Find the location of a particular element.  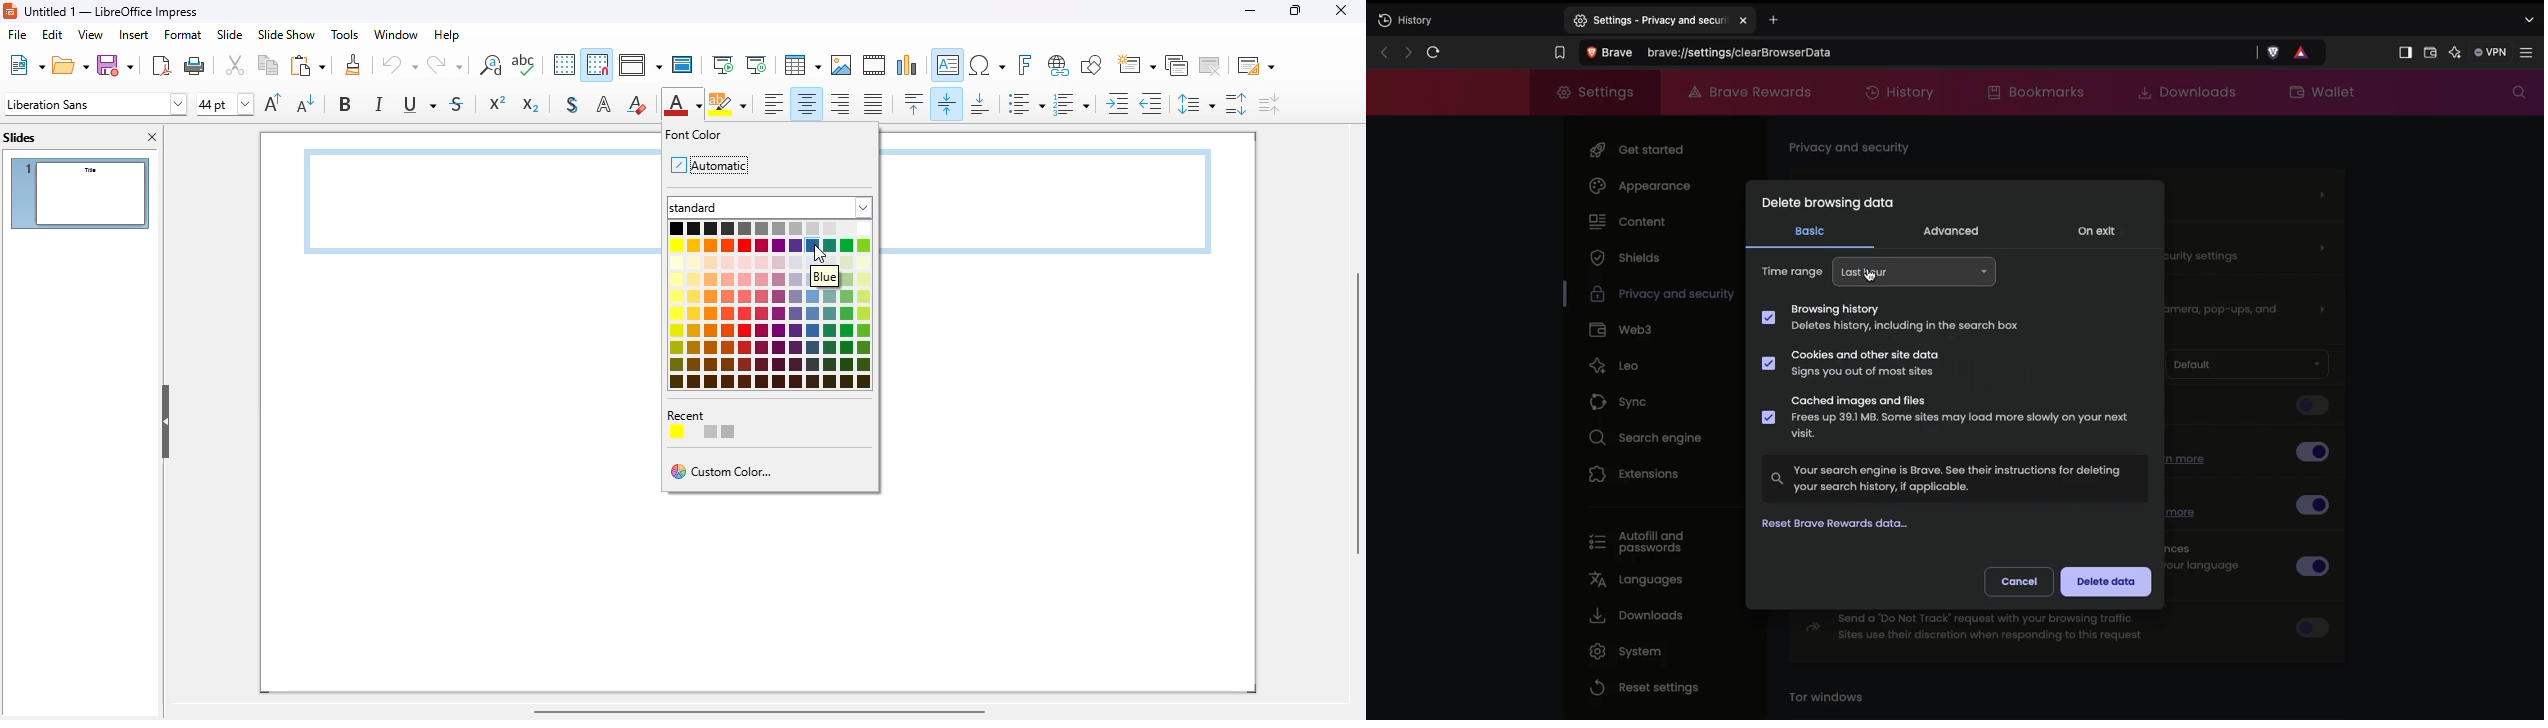

Previous page is located at coordinates (1382, 52).